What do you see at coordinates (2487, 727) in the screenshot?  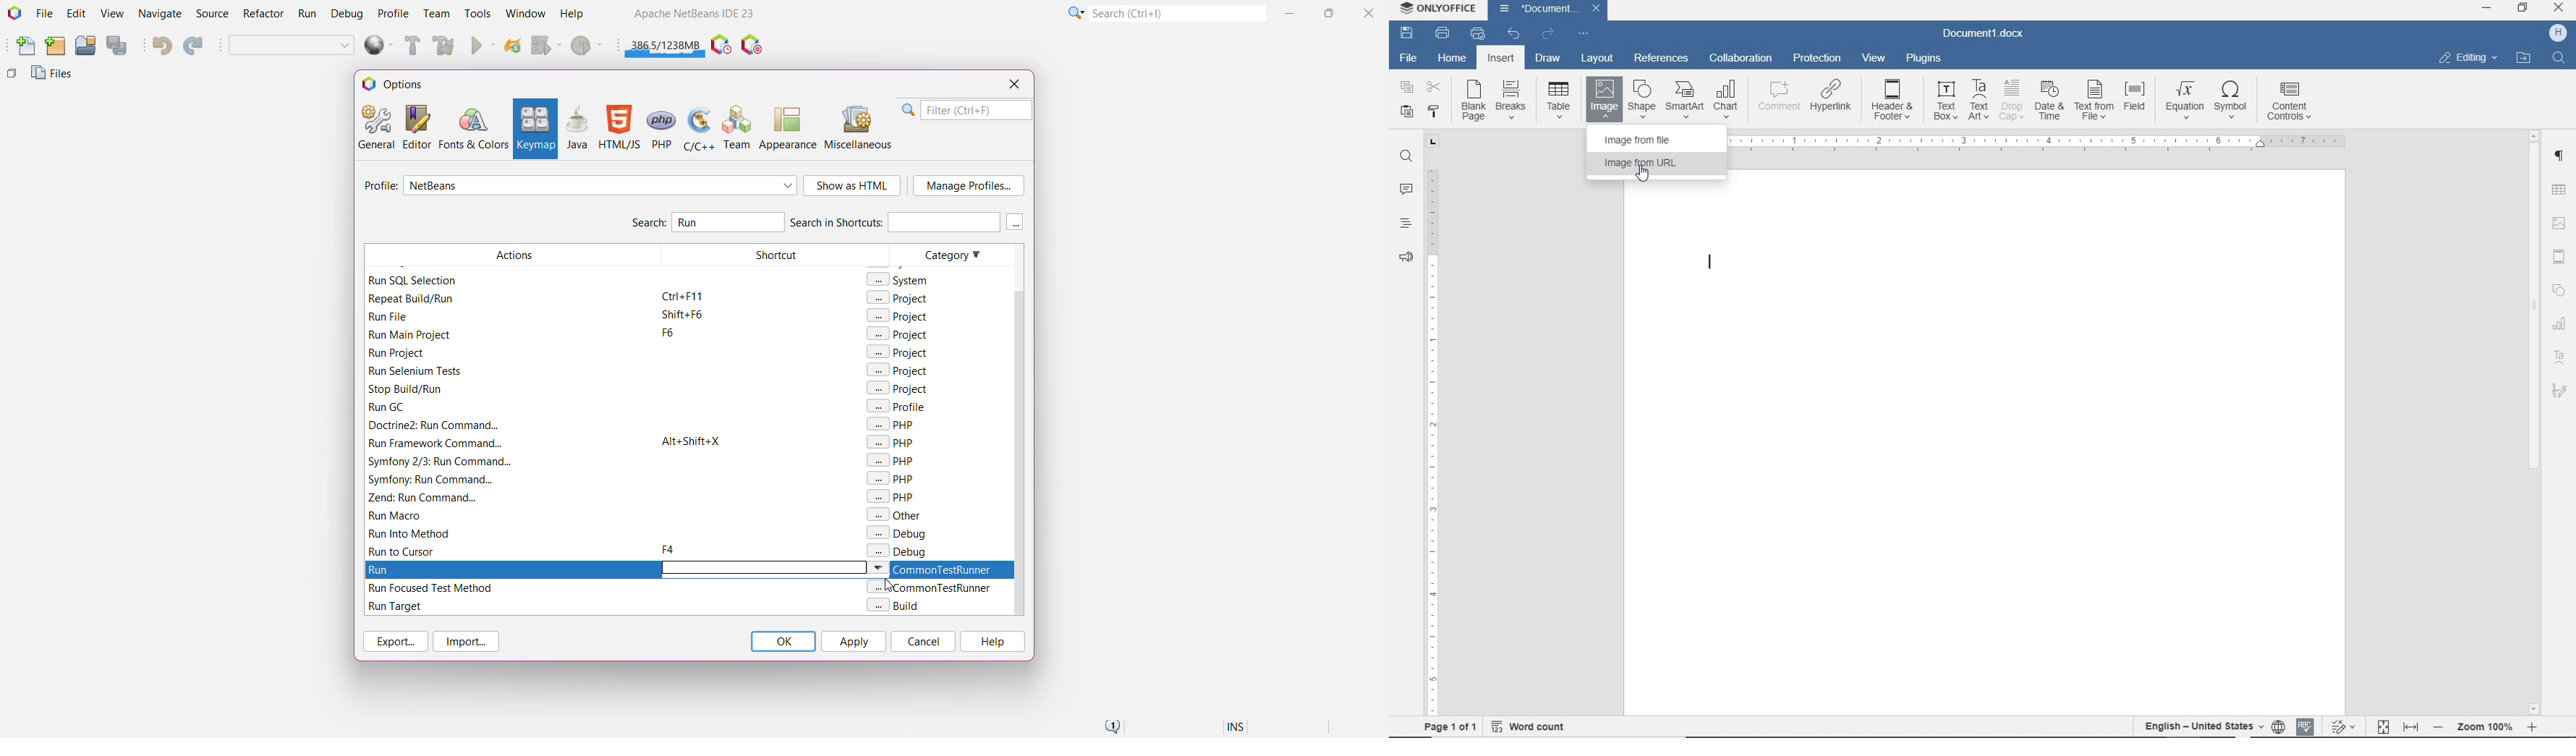 I see `- zoom 100% +(zoom out or zoom in)` at bounding box center [2487, 727].